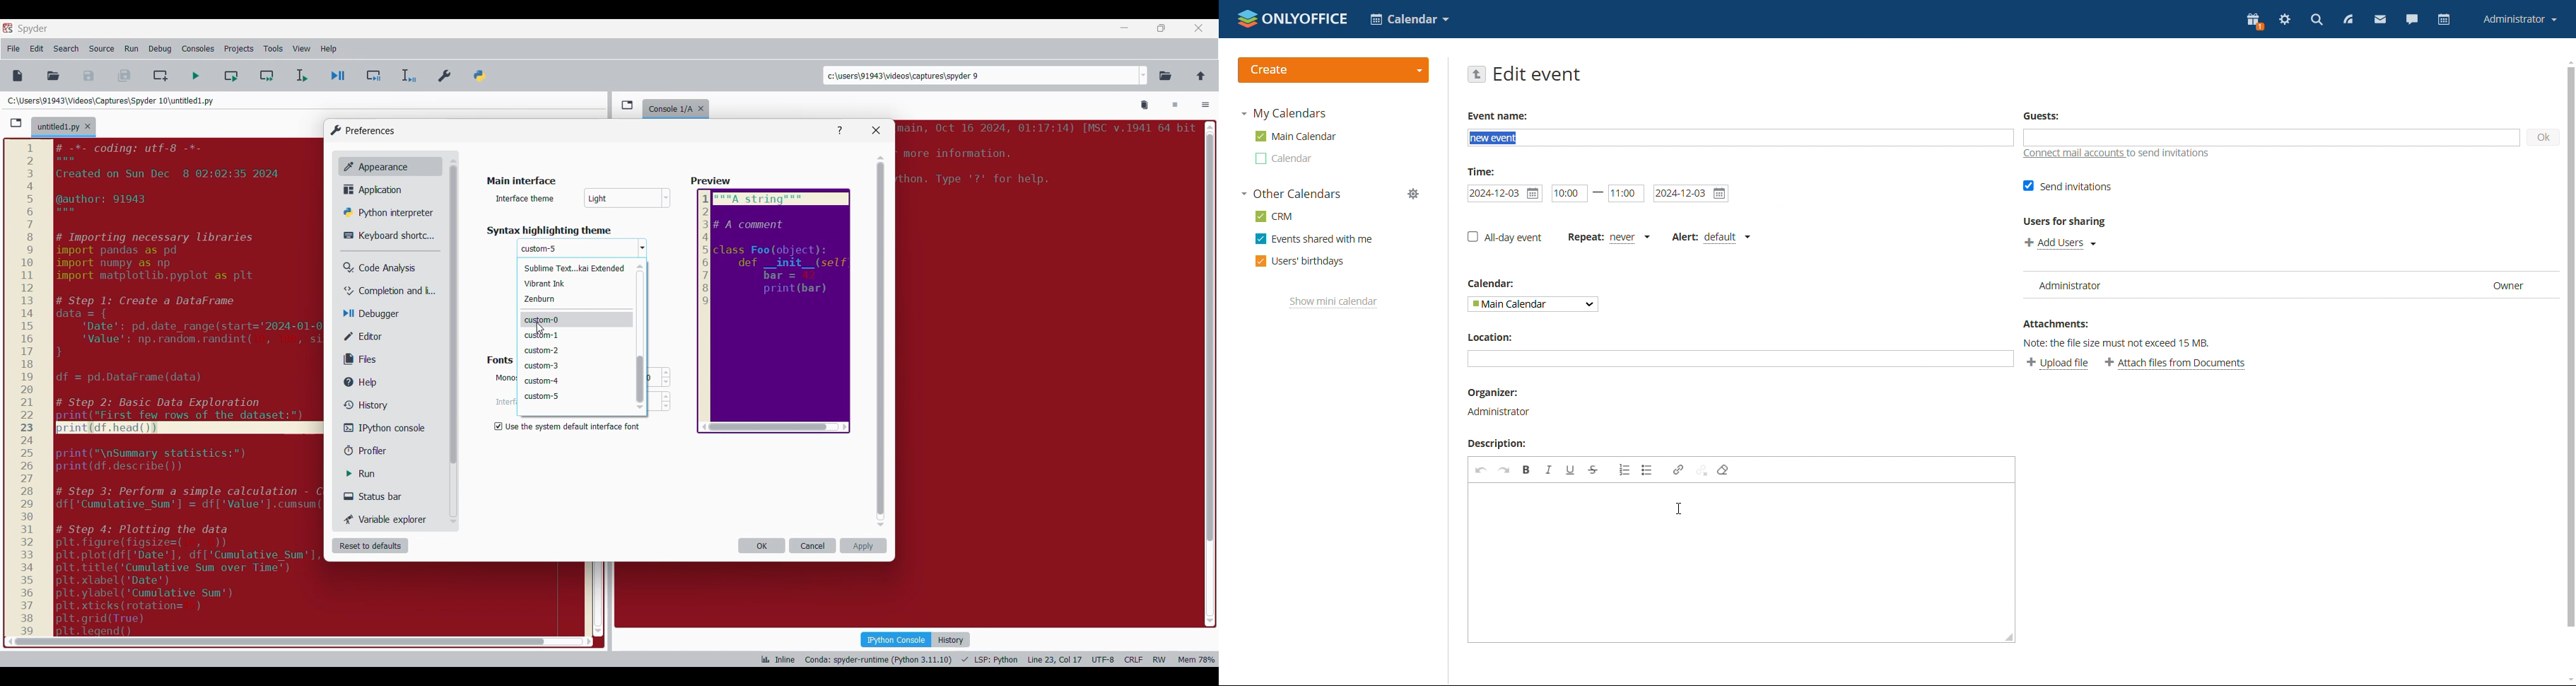 The width and height of the screenshot is (2576, 700). What do you see at coordinates (110, 100) in the screenshot?
I see `File location` at bounding box center [110, 100].